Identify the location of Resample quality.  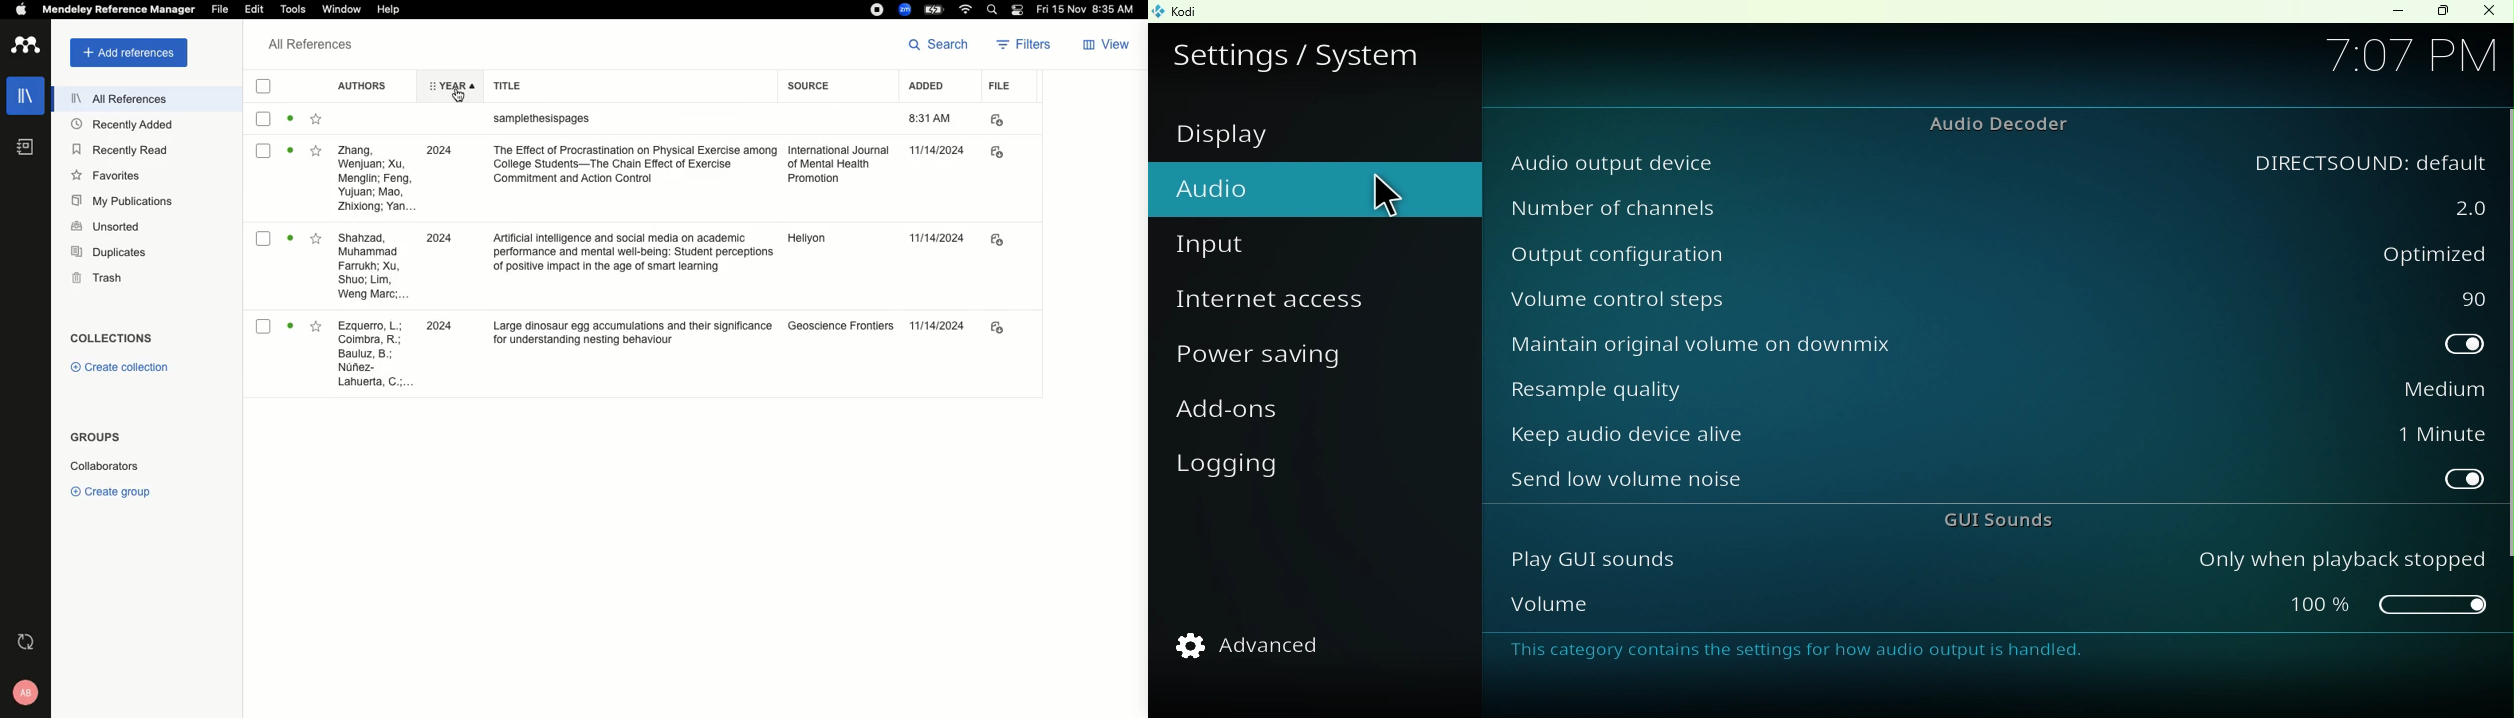
(1868, 391).